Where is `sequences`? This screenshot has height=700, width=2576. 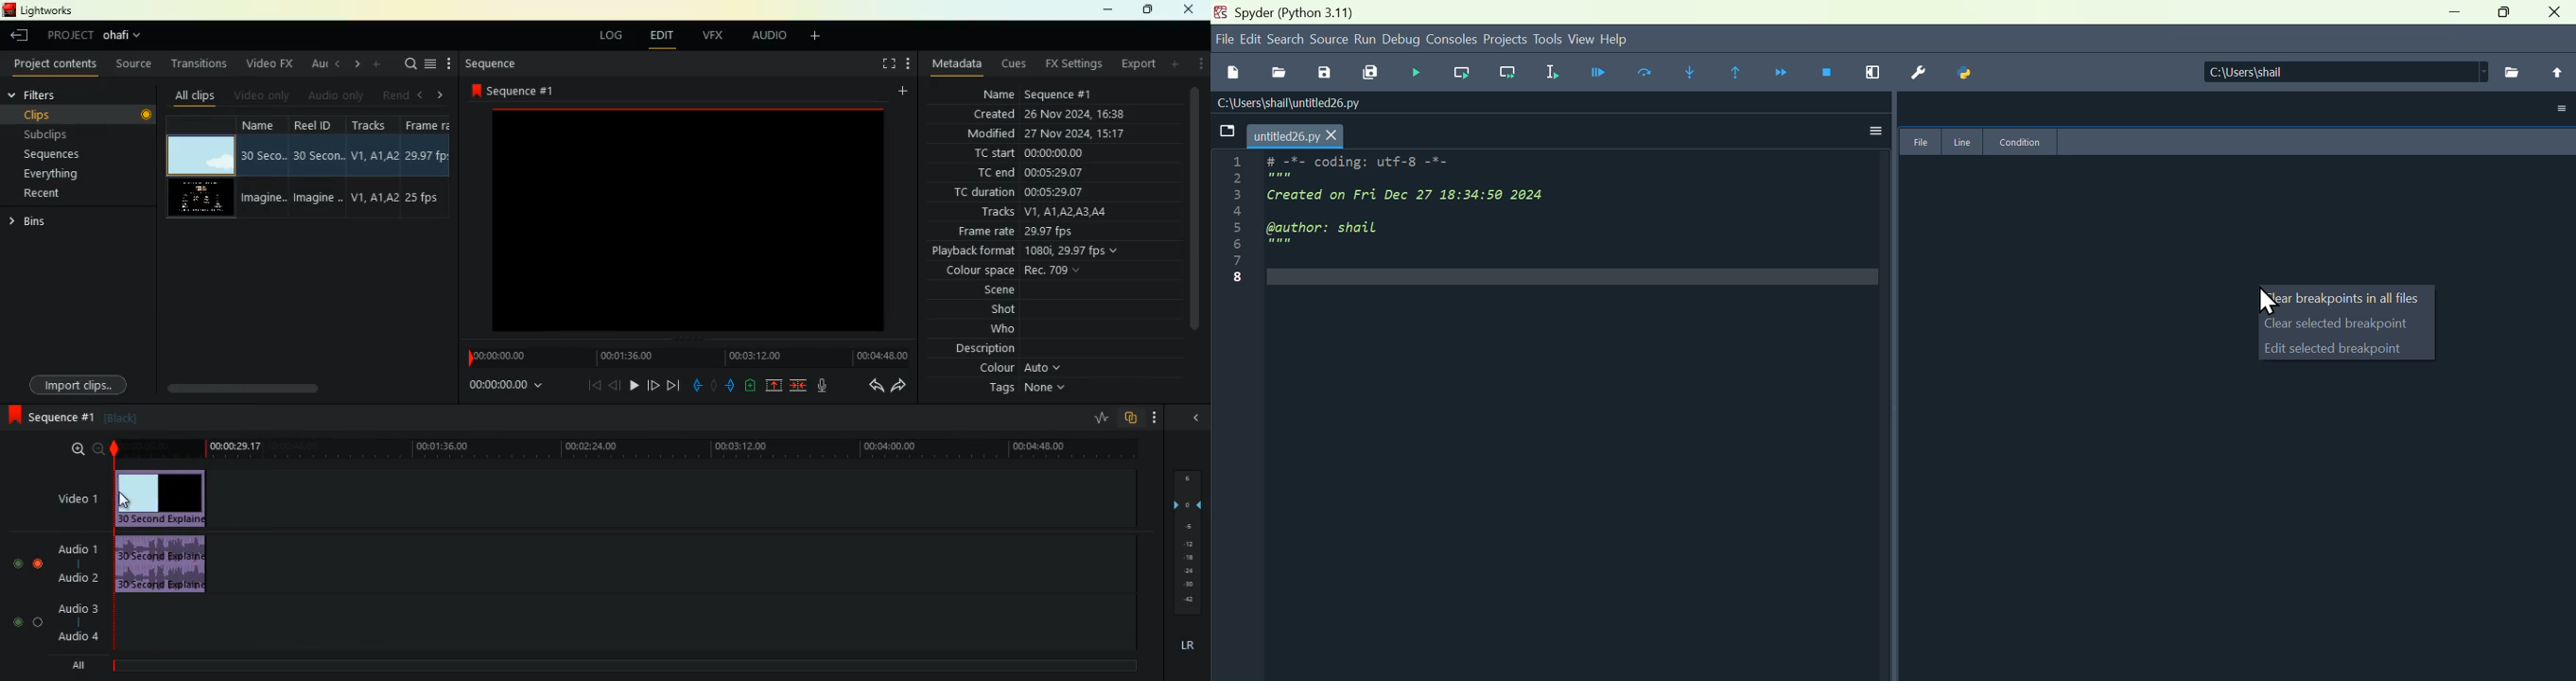 sequences is located at coordinates (60, 155).